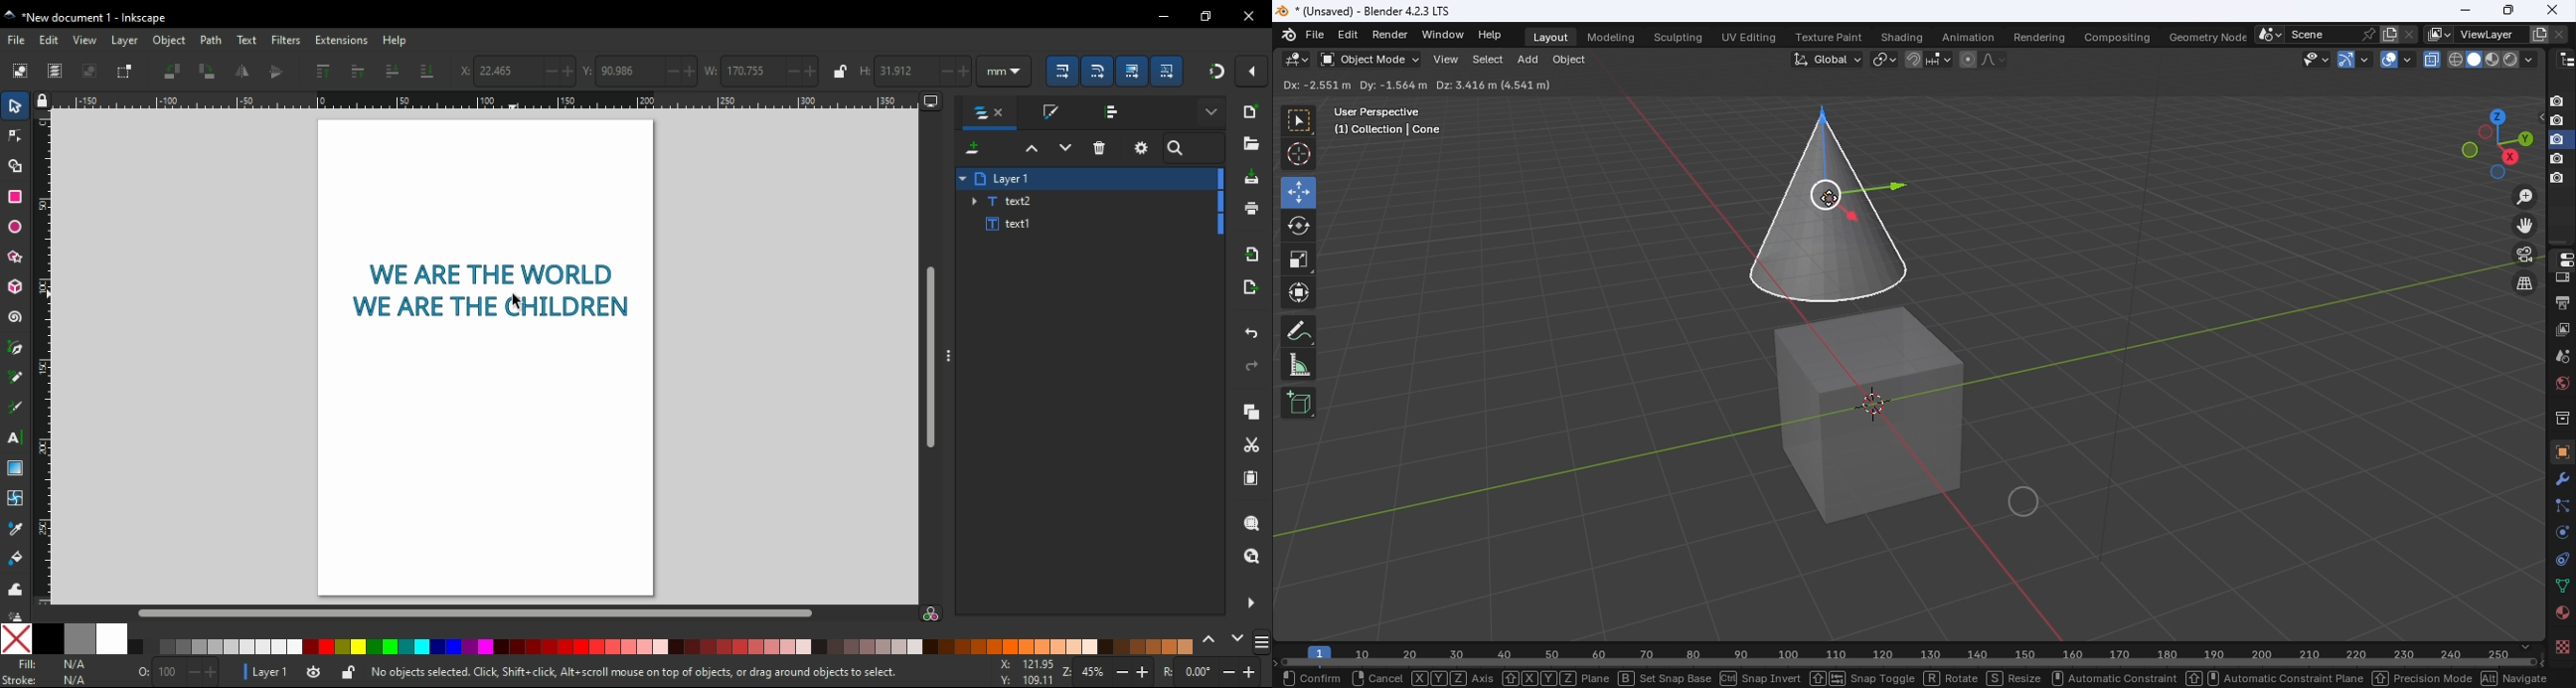 Image resolution: width=2576 pixels, height=700 pixels. What do you see at coordinates (86, 41) in the screenshot?
I see `view` at bounding box center [86, 41].